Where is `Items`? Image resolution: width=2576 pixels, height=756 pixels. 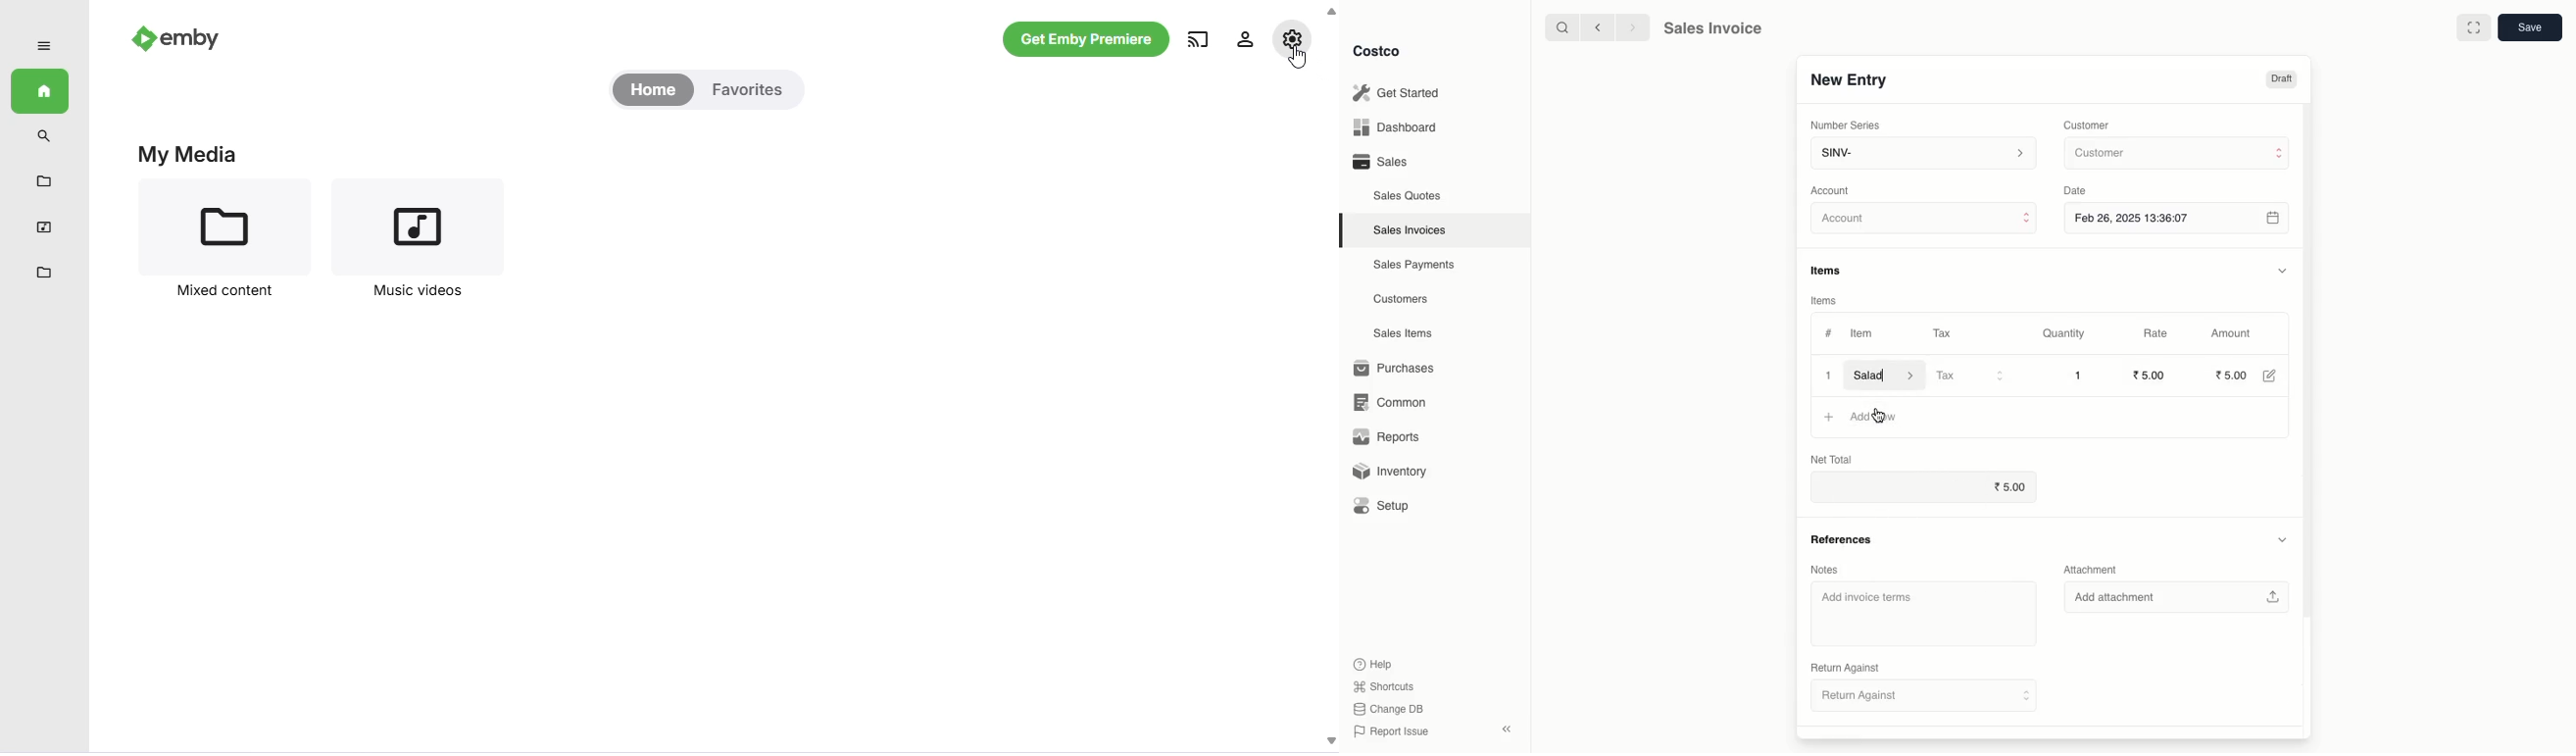 Items is located at coordinates (1832, 270).